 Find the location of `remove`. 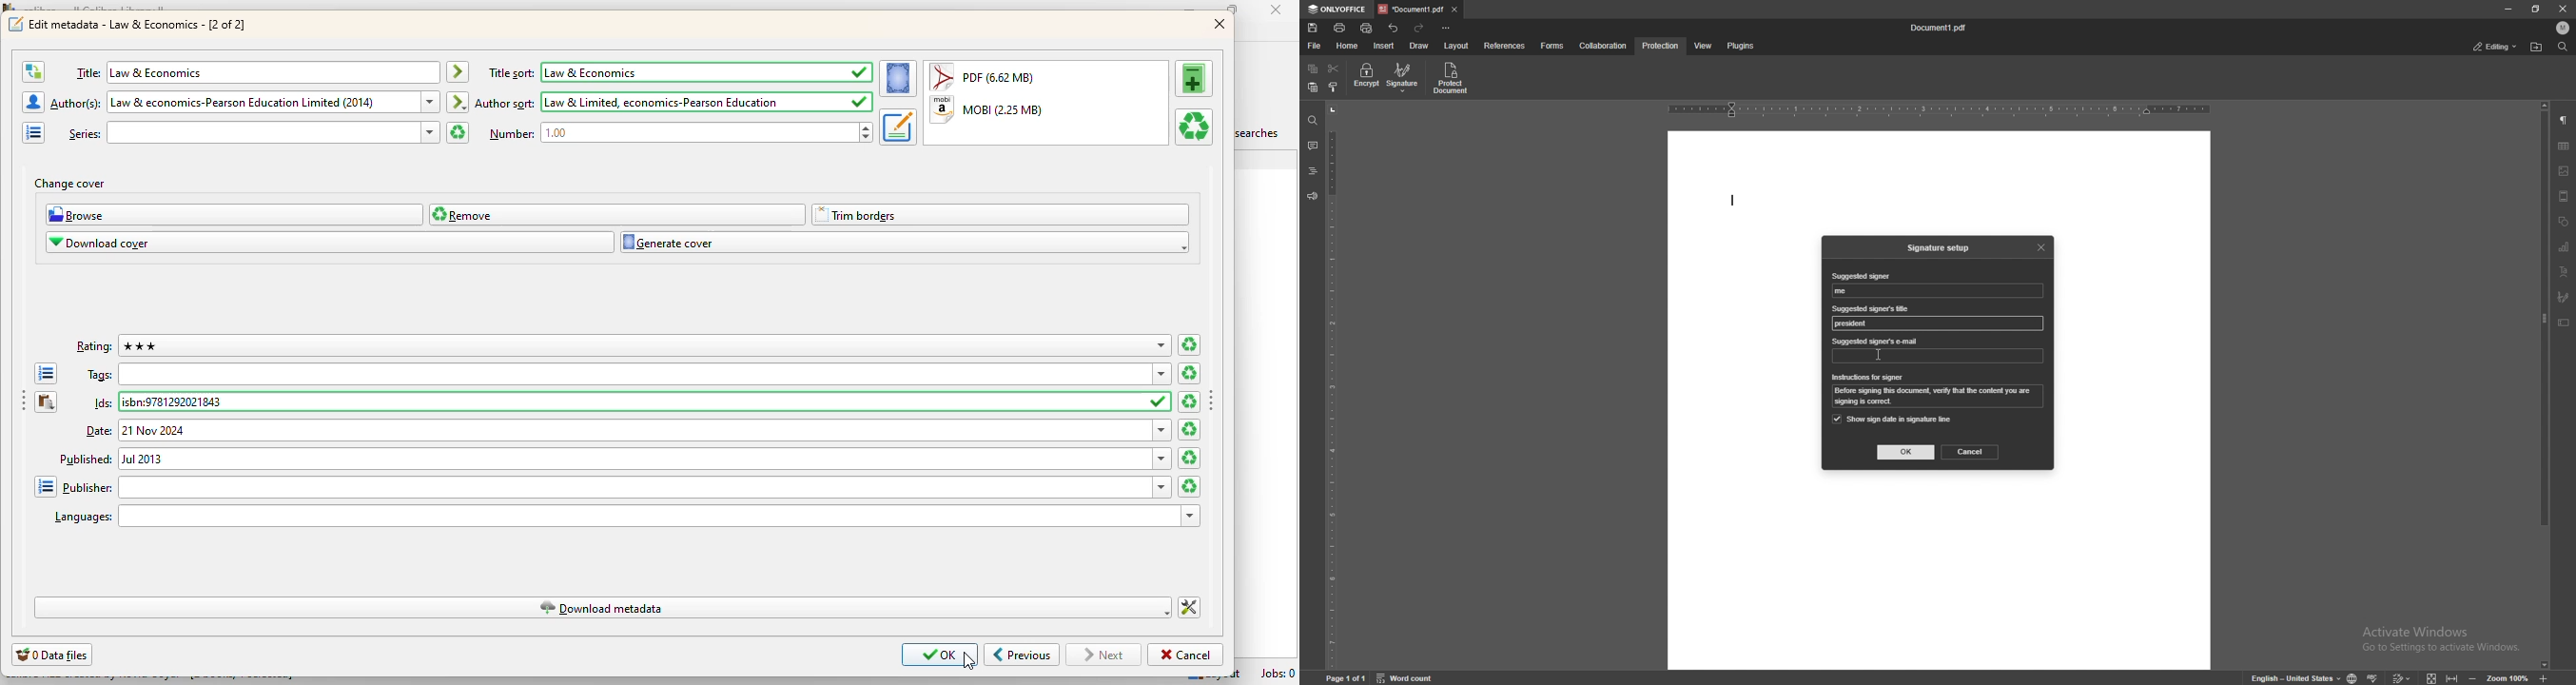

remove is located at coordinates (617, 214).